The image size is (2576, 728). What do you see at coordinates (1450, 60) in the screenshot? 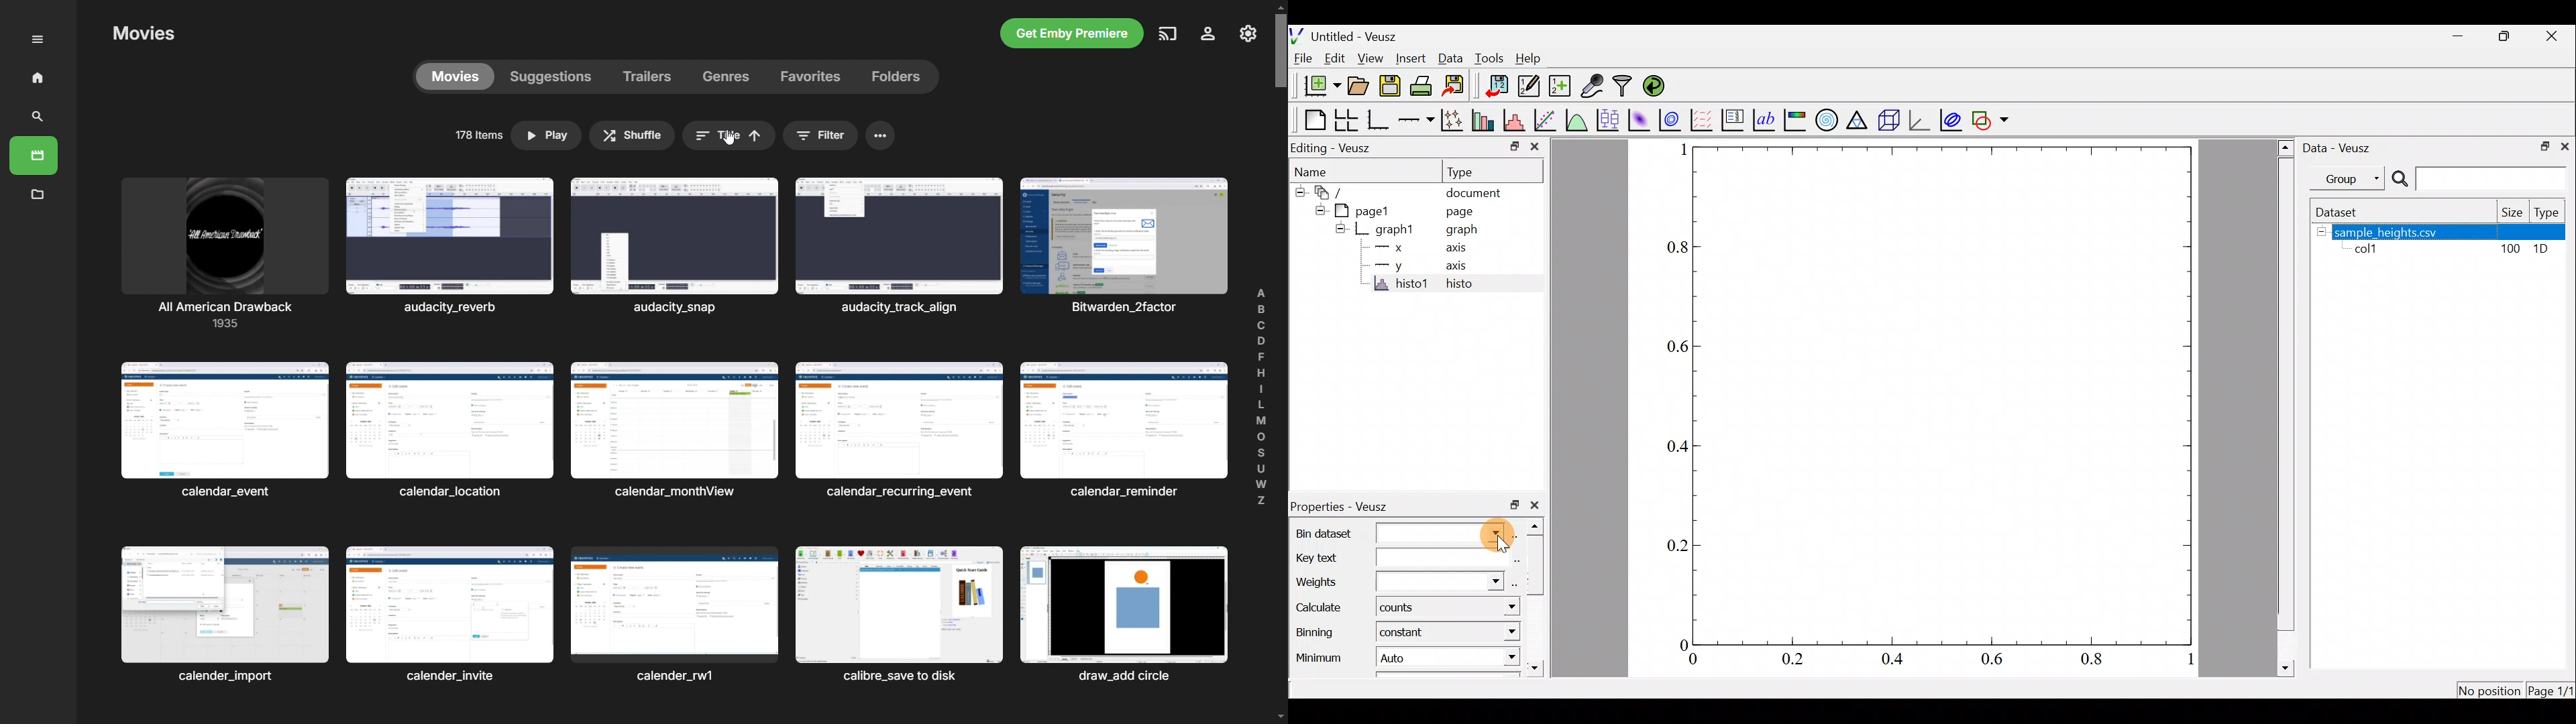
I see `Data` at bounding box center [1450, 60].